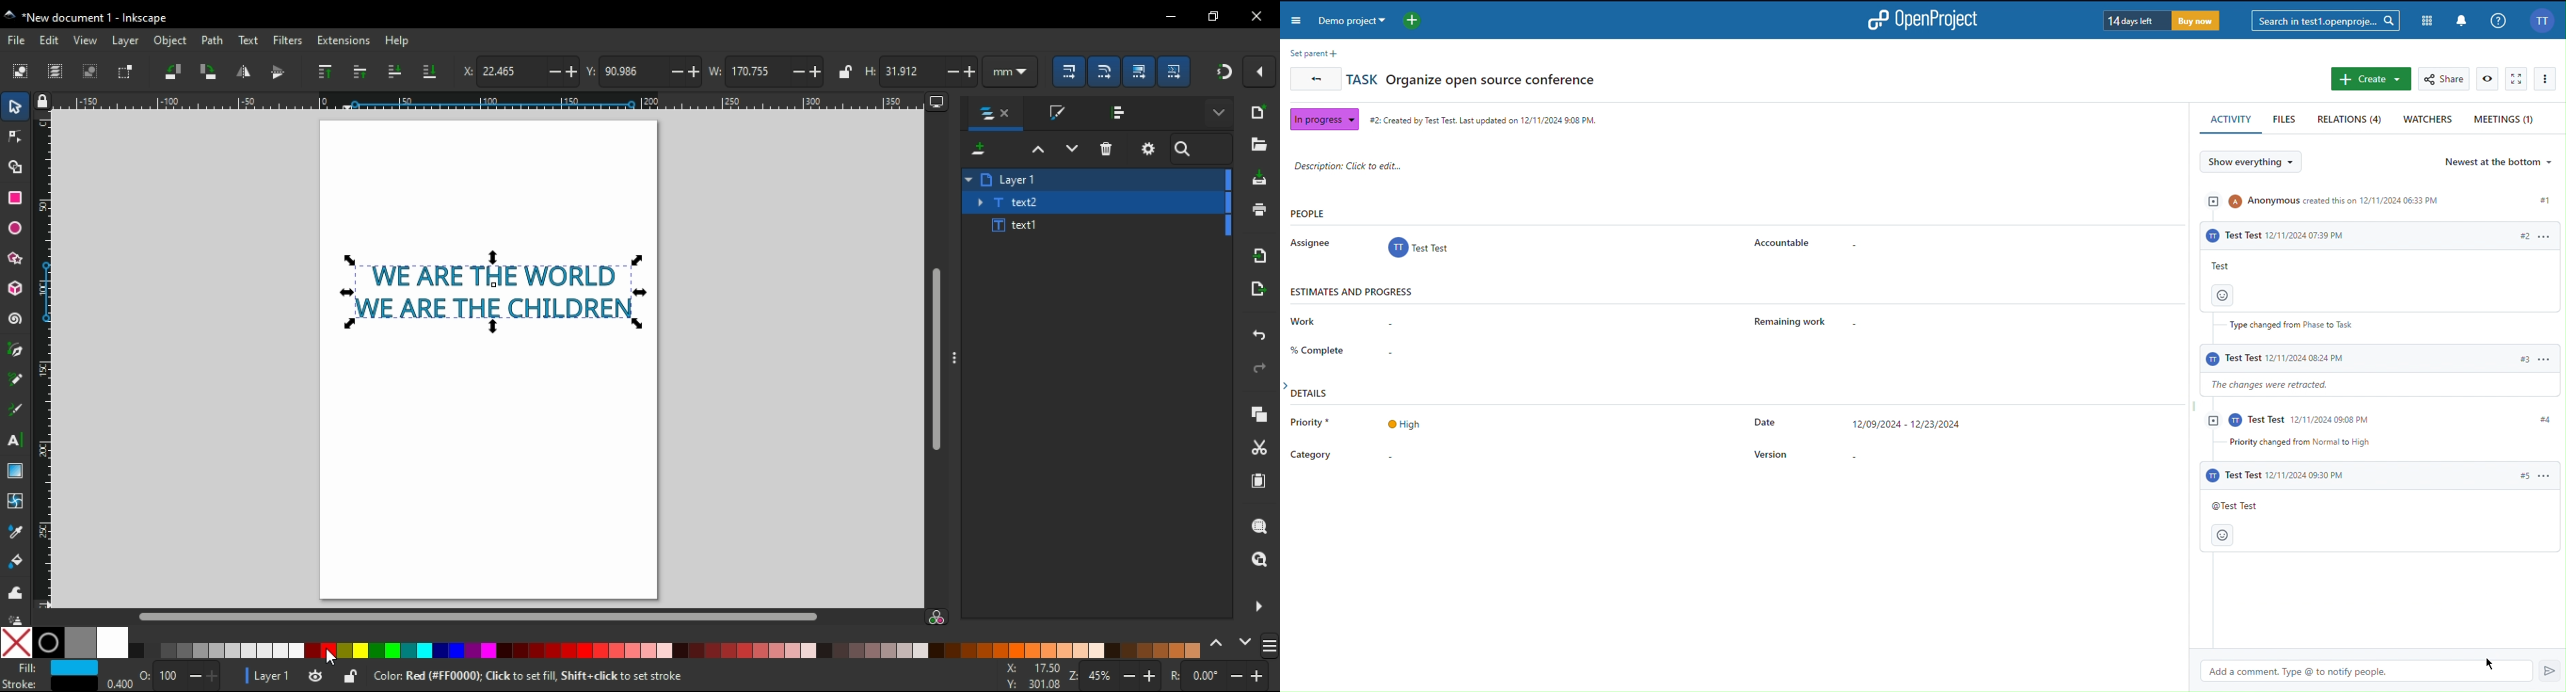  Describe the element at coordinates (14, 258) in the screenshot. I see `star/polygon tool` at that location.